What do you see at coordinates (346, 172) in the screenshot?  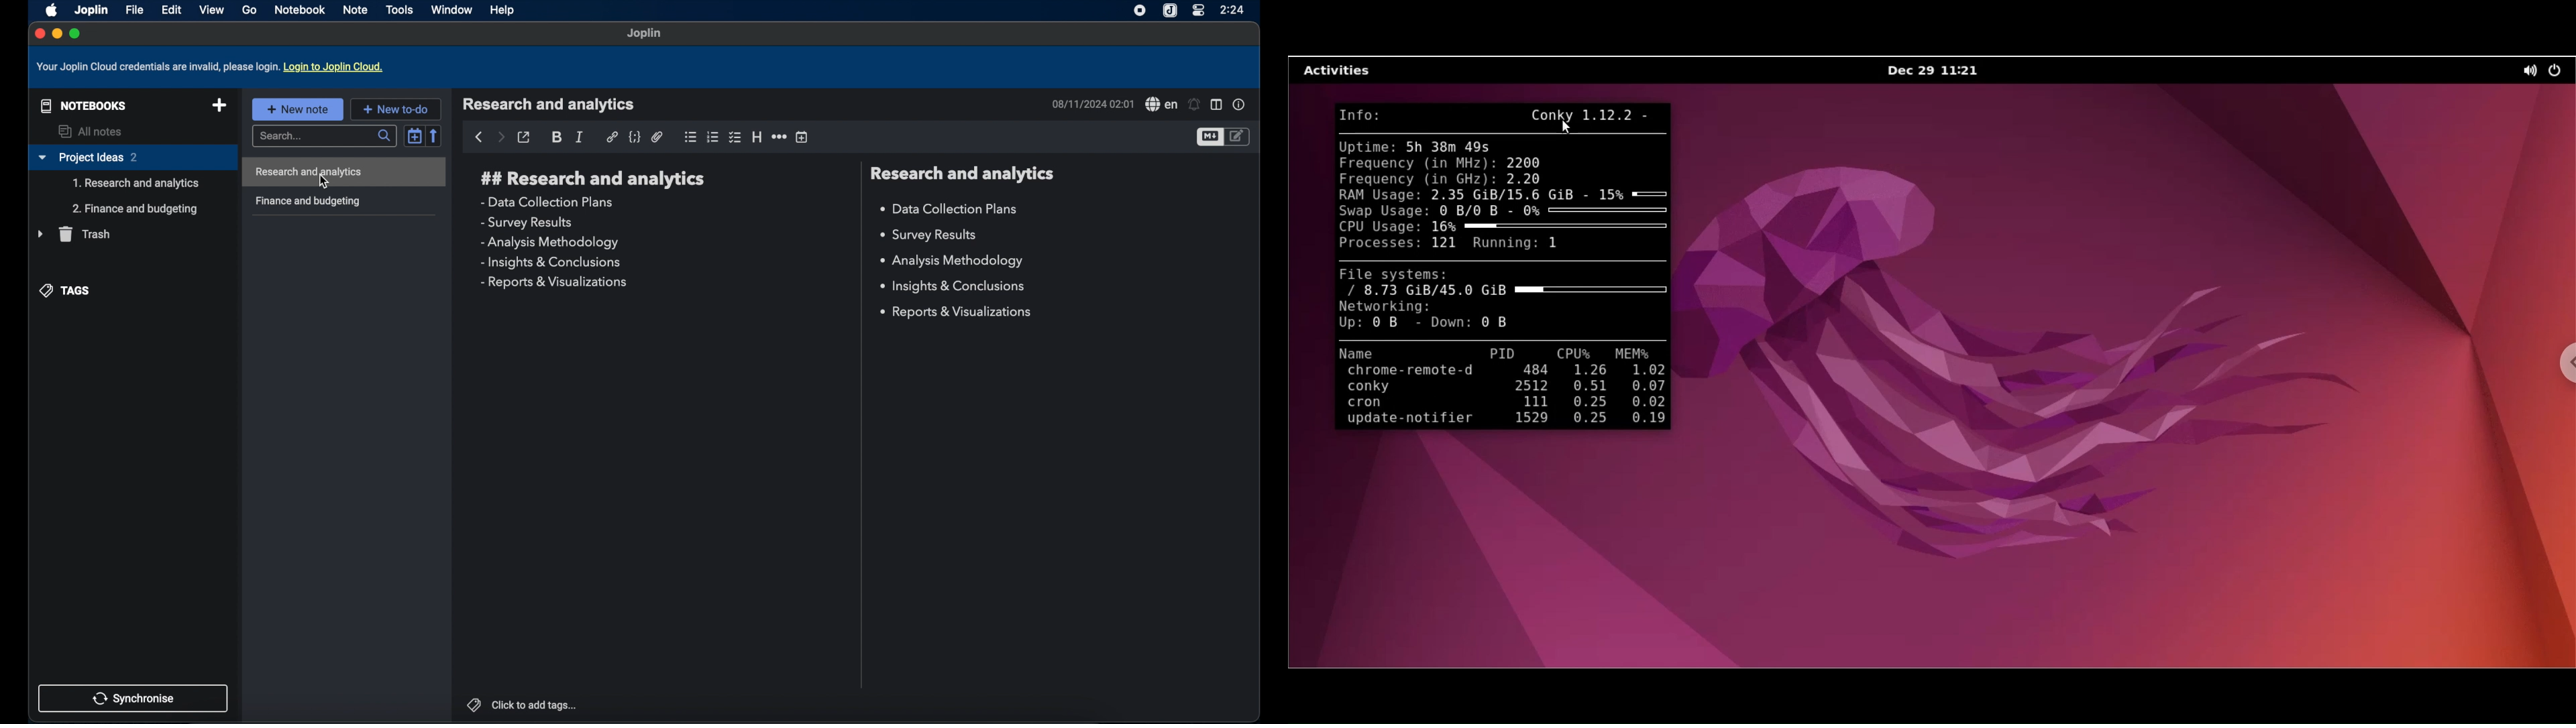 I see `research and analytics highlighted ` at bounding box center [346, 172].